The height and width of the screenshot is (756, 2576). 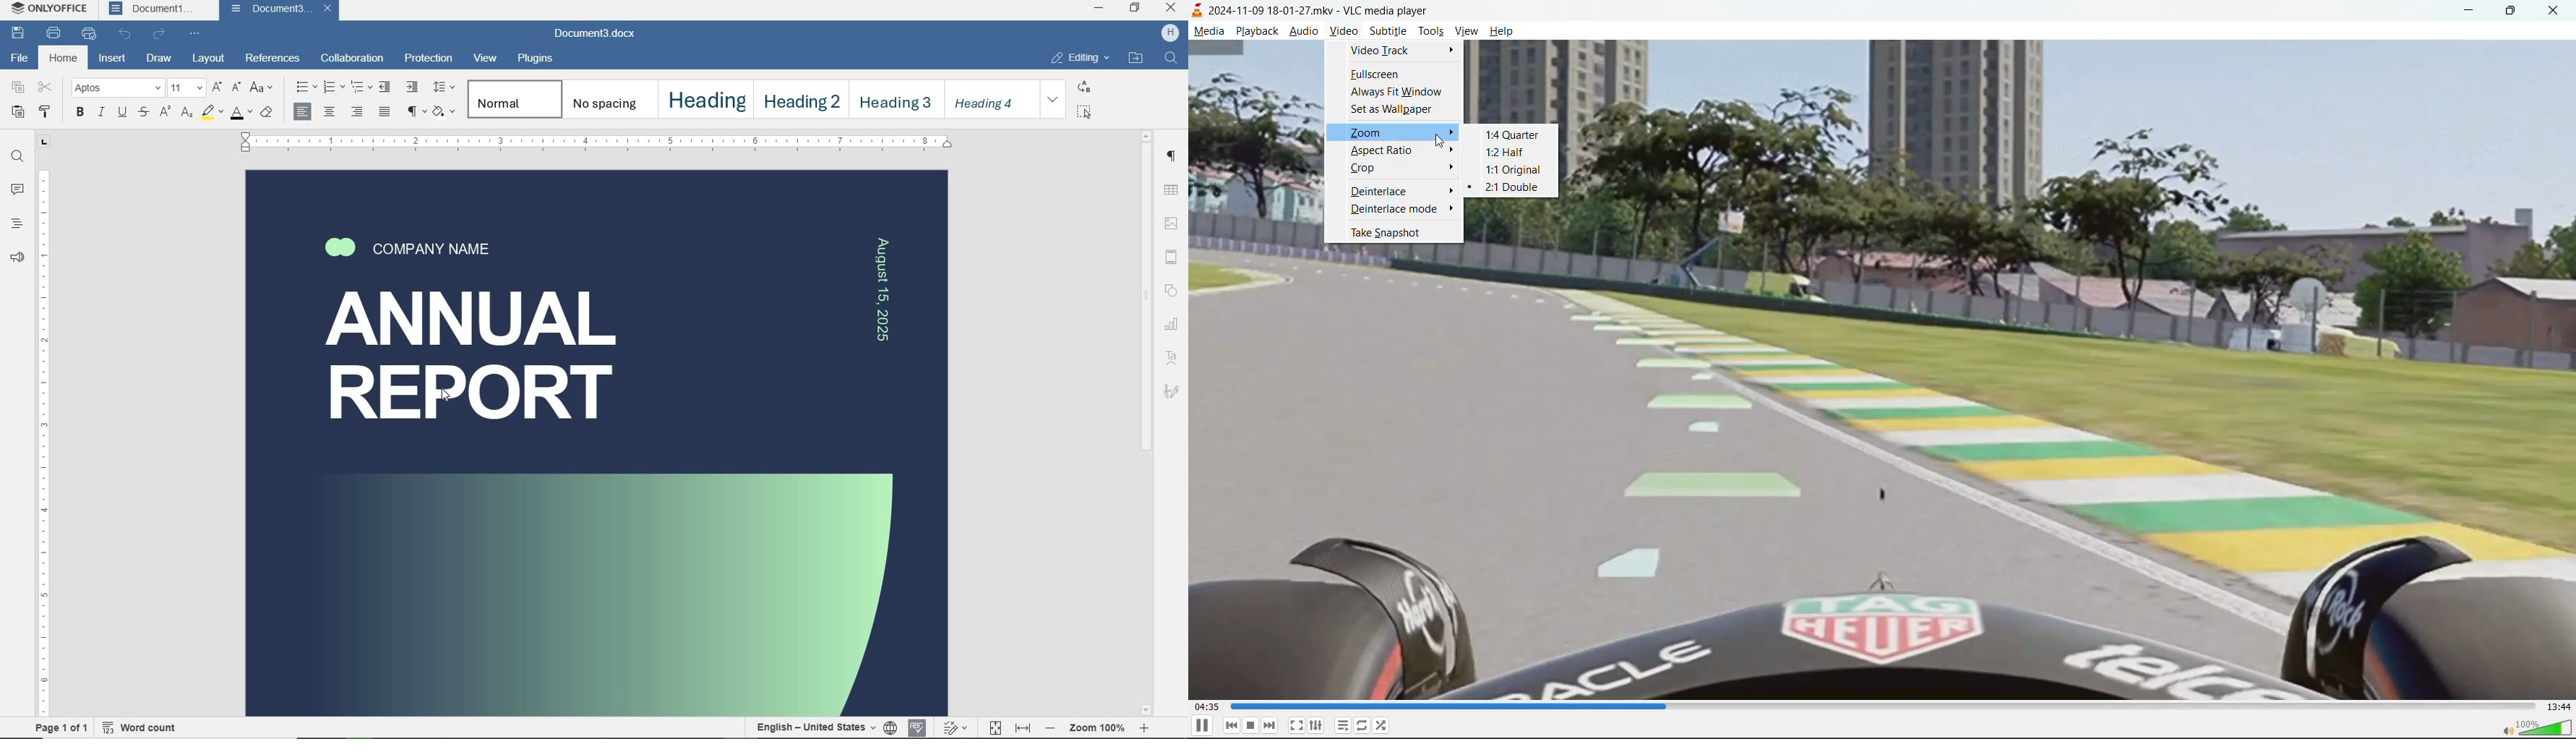 What do you see at coordinates (45, 110) in the screenshot?
I see `copy style` at bounding box center [45, 110].